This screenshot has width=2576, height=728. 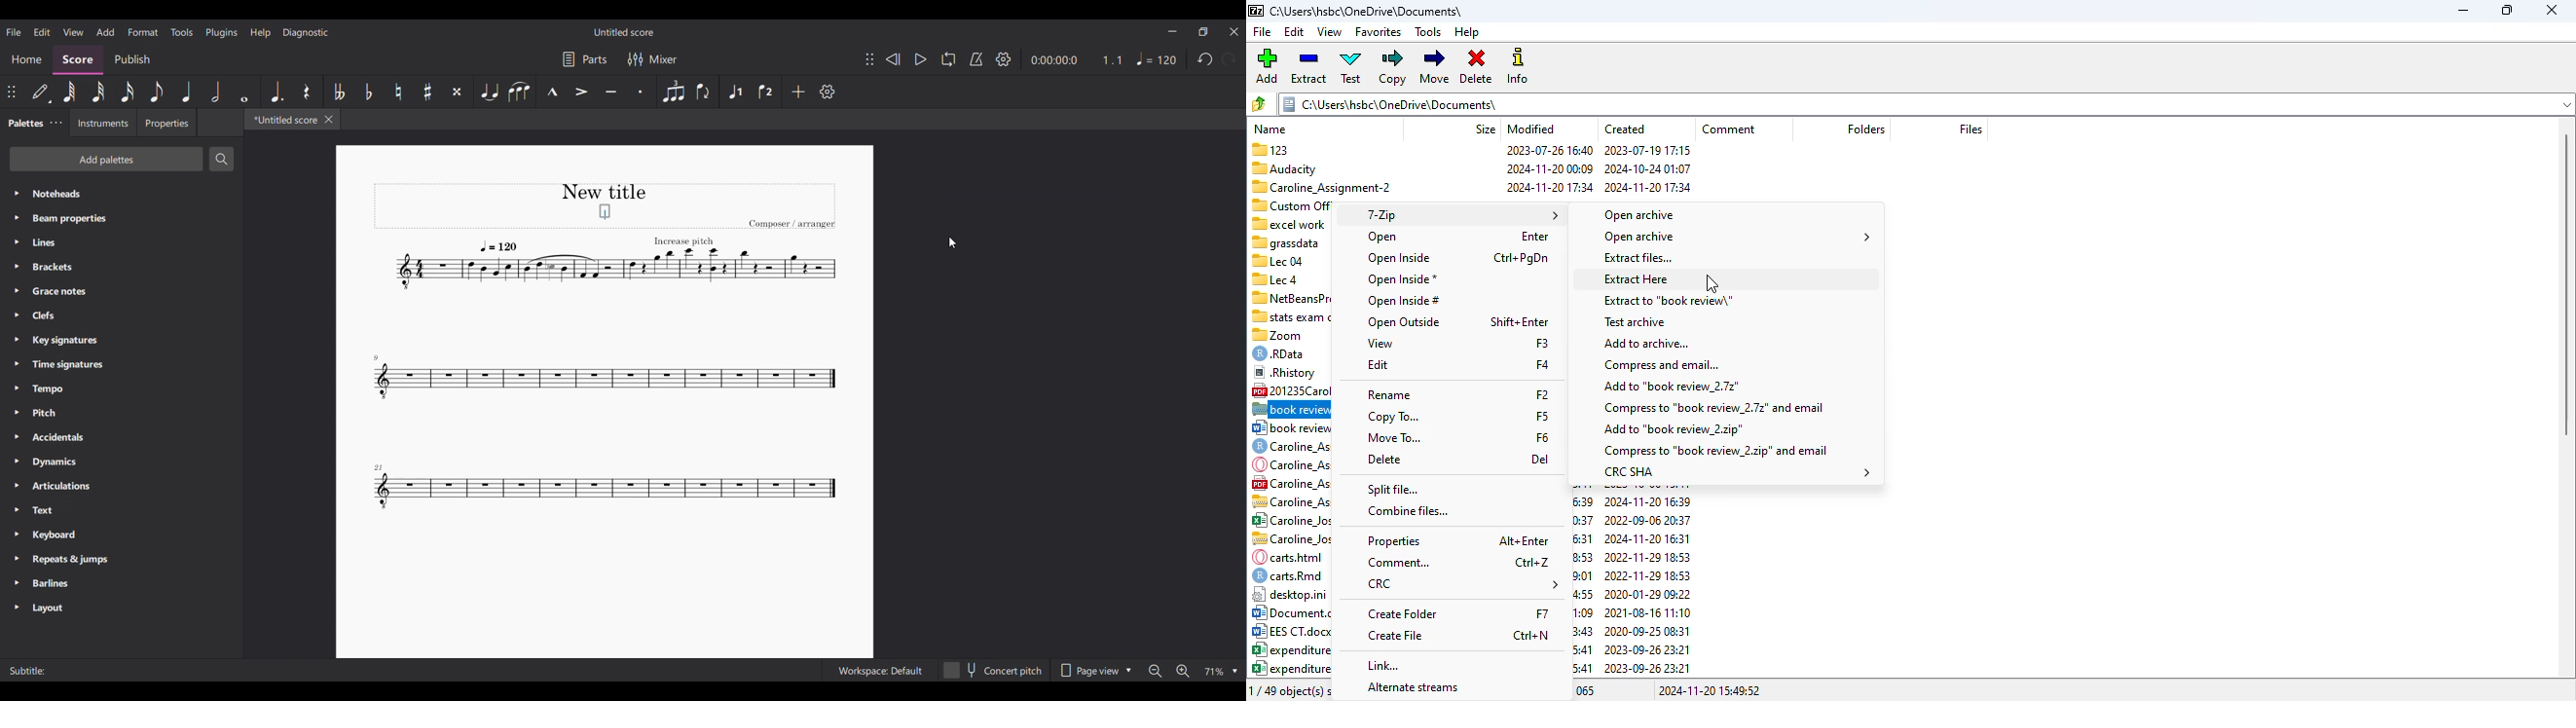 What do you see at coordinates (1638, 257) in the screenshot?
I see `extract files` at bounding box center [1638, 257].